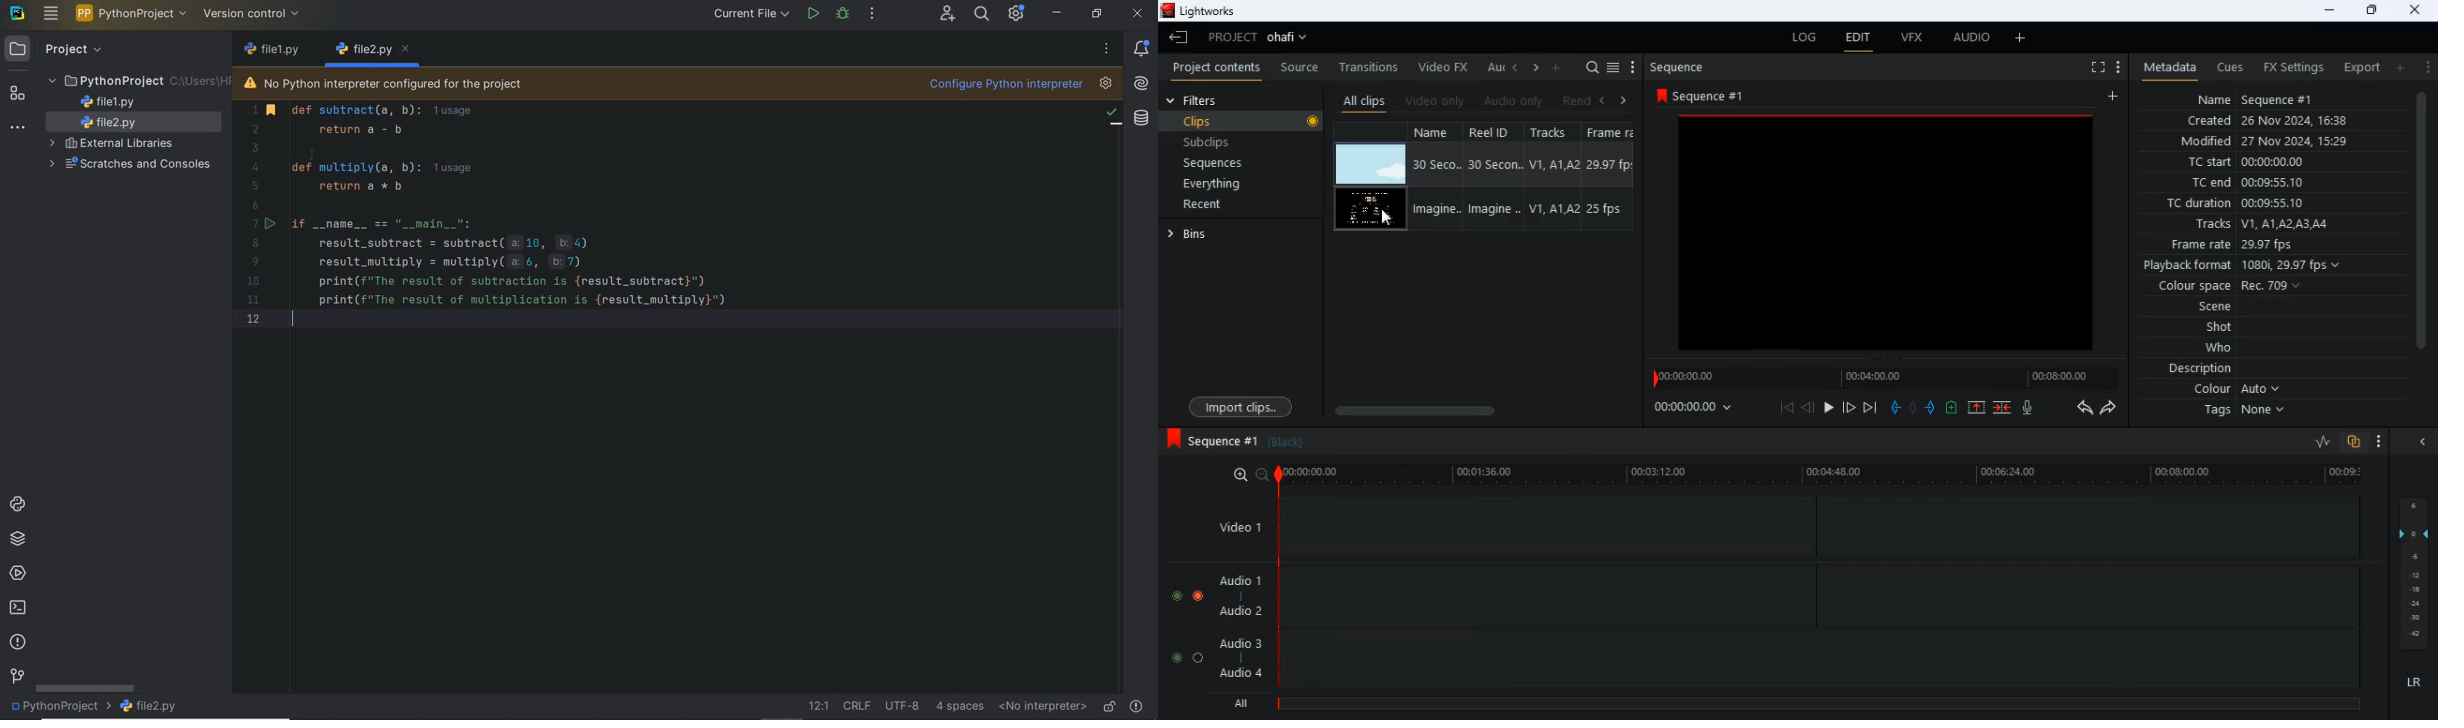 Image resolution: width=2464 pixels, height=728 pixels. Describe the element at coordinates (843, 16) in the screenshot. I see `debug` at that location.